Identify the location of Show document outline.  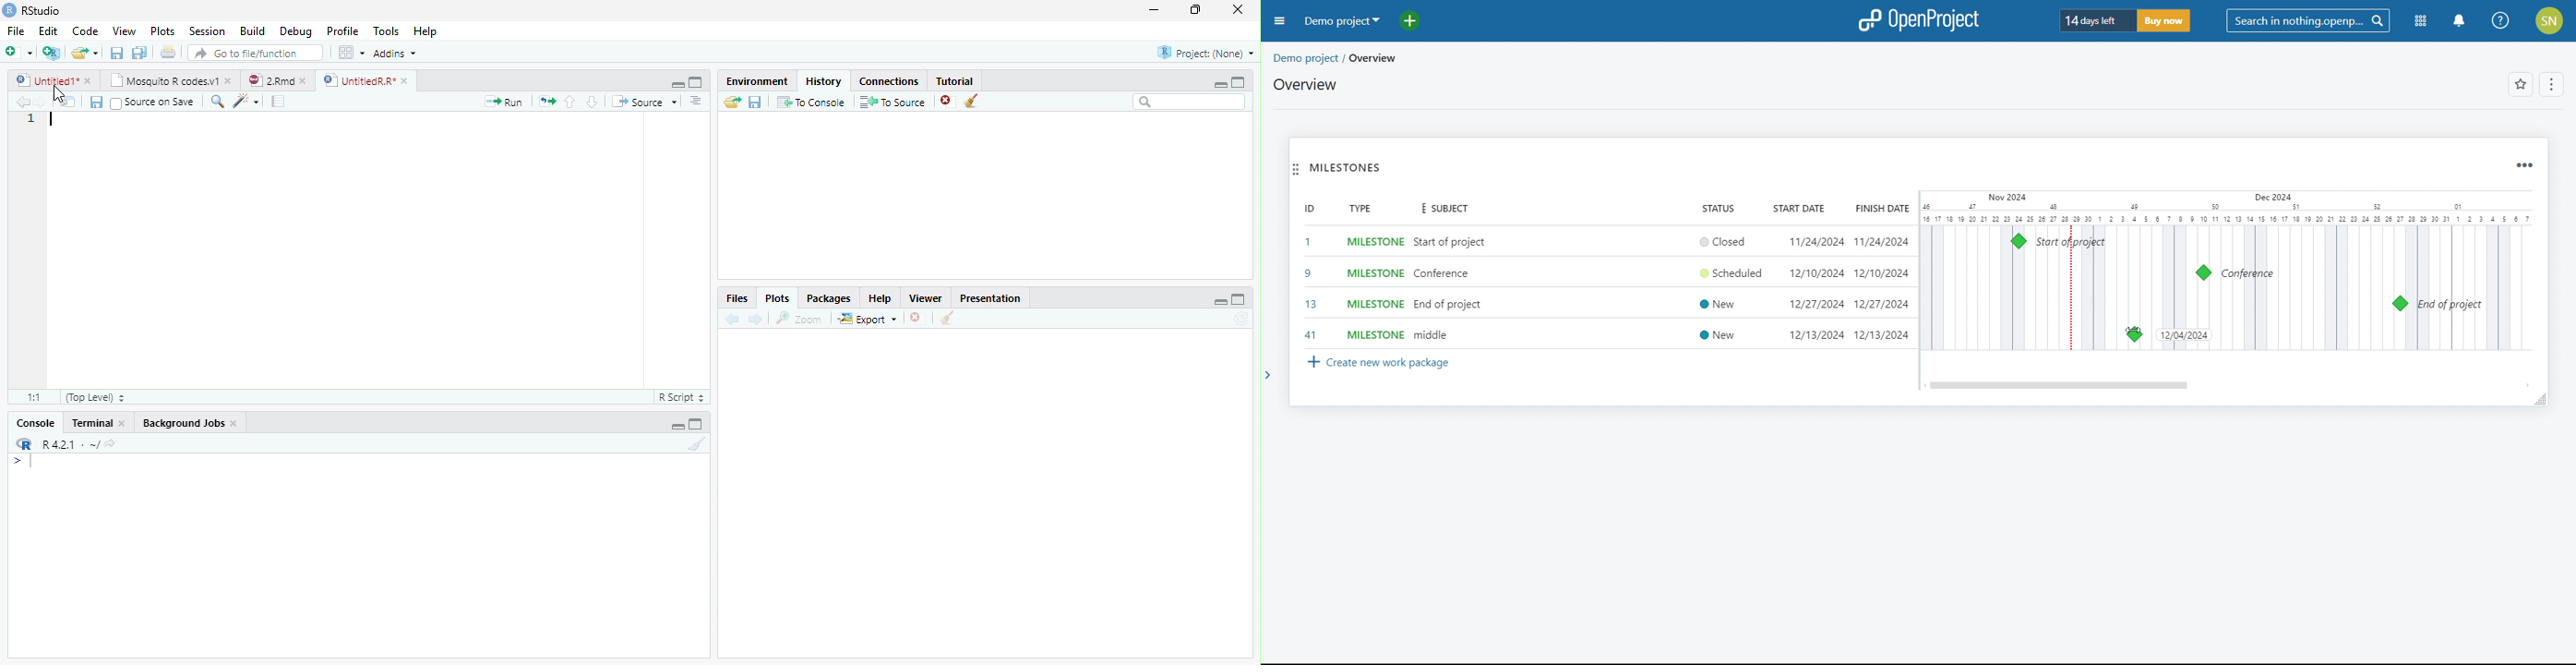
(696, 101).